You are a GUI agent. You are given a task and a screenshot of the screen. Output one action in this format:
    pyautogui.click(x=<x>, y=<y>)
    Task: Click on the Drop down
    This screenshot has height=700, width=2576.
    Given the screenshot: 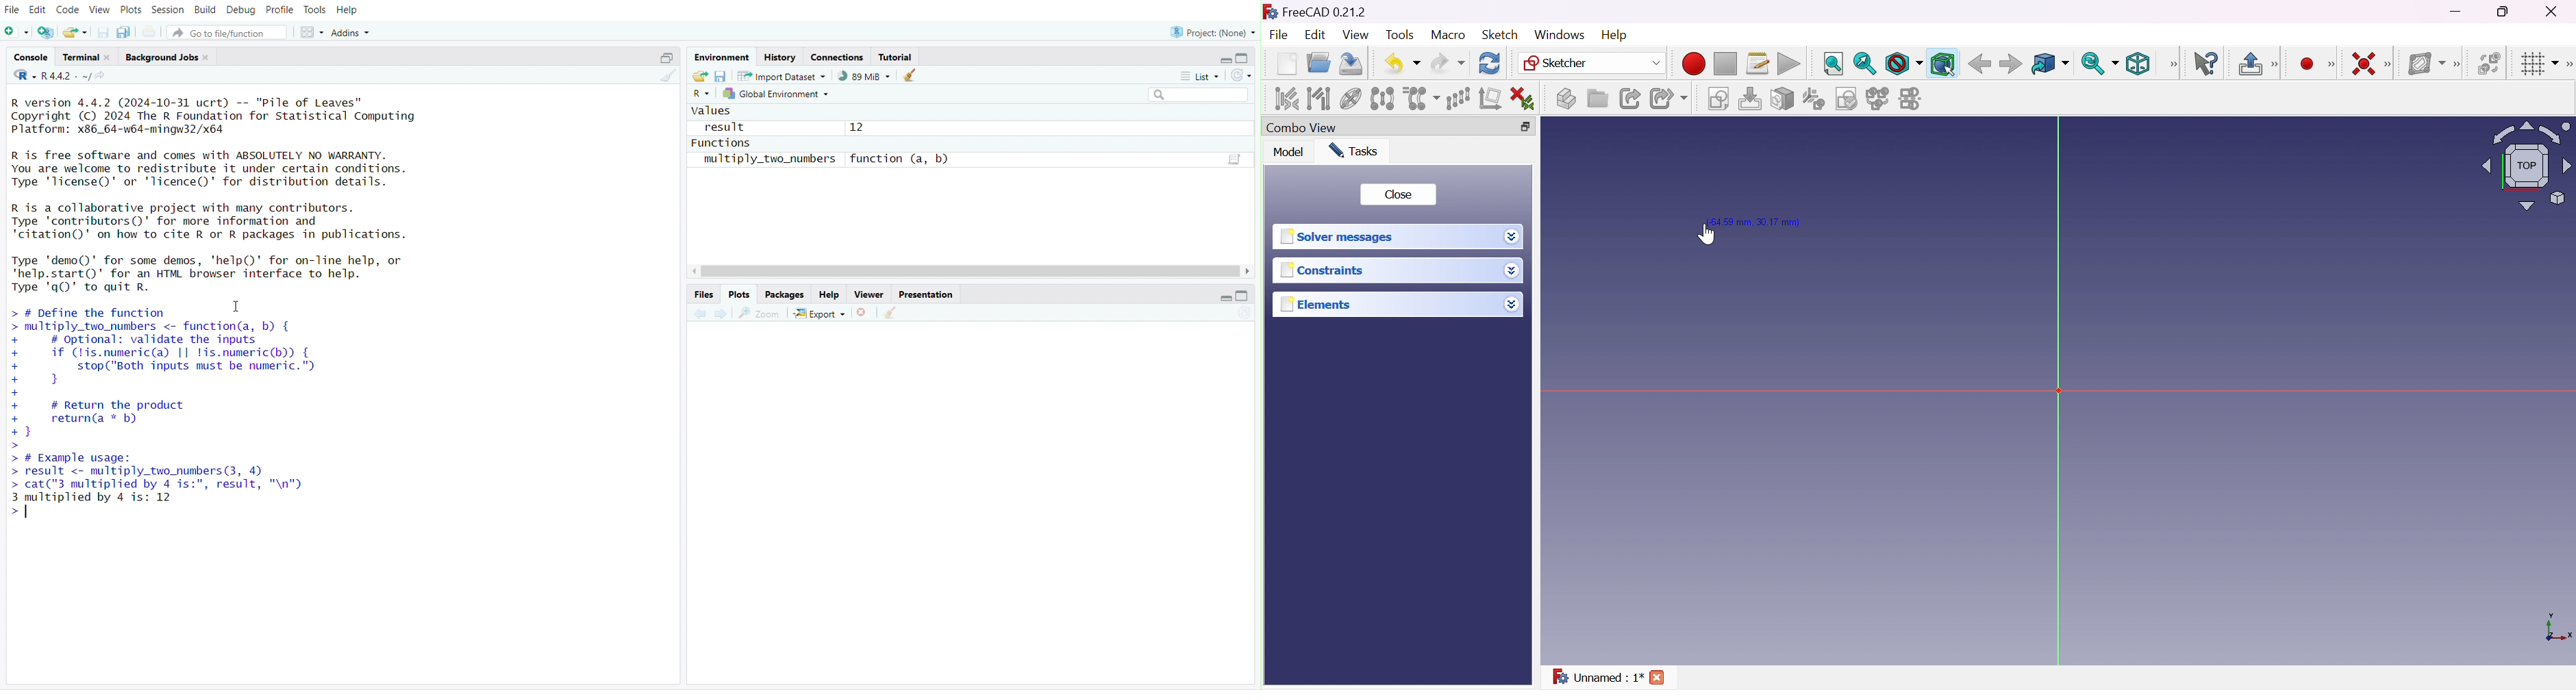 What is the action you would take?
    pyautogui.click(x=1512, y=270)
    